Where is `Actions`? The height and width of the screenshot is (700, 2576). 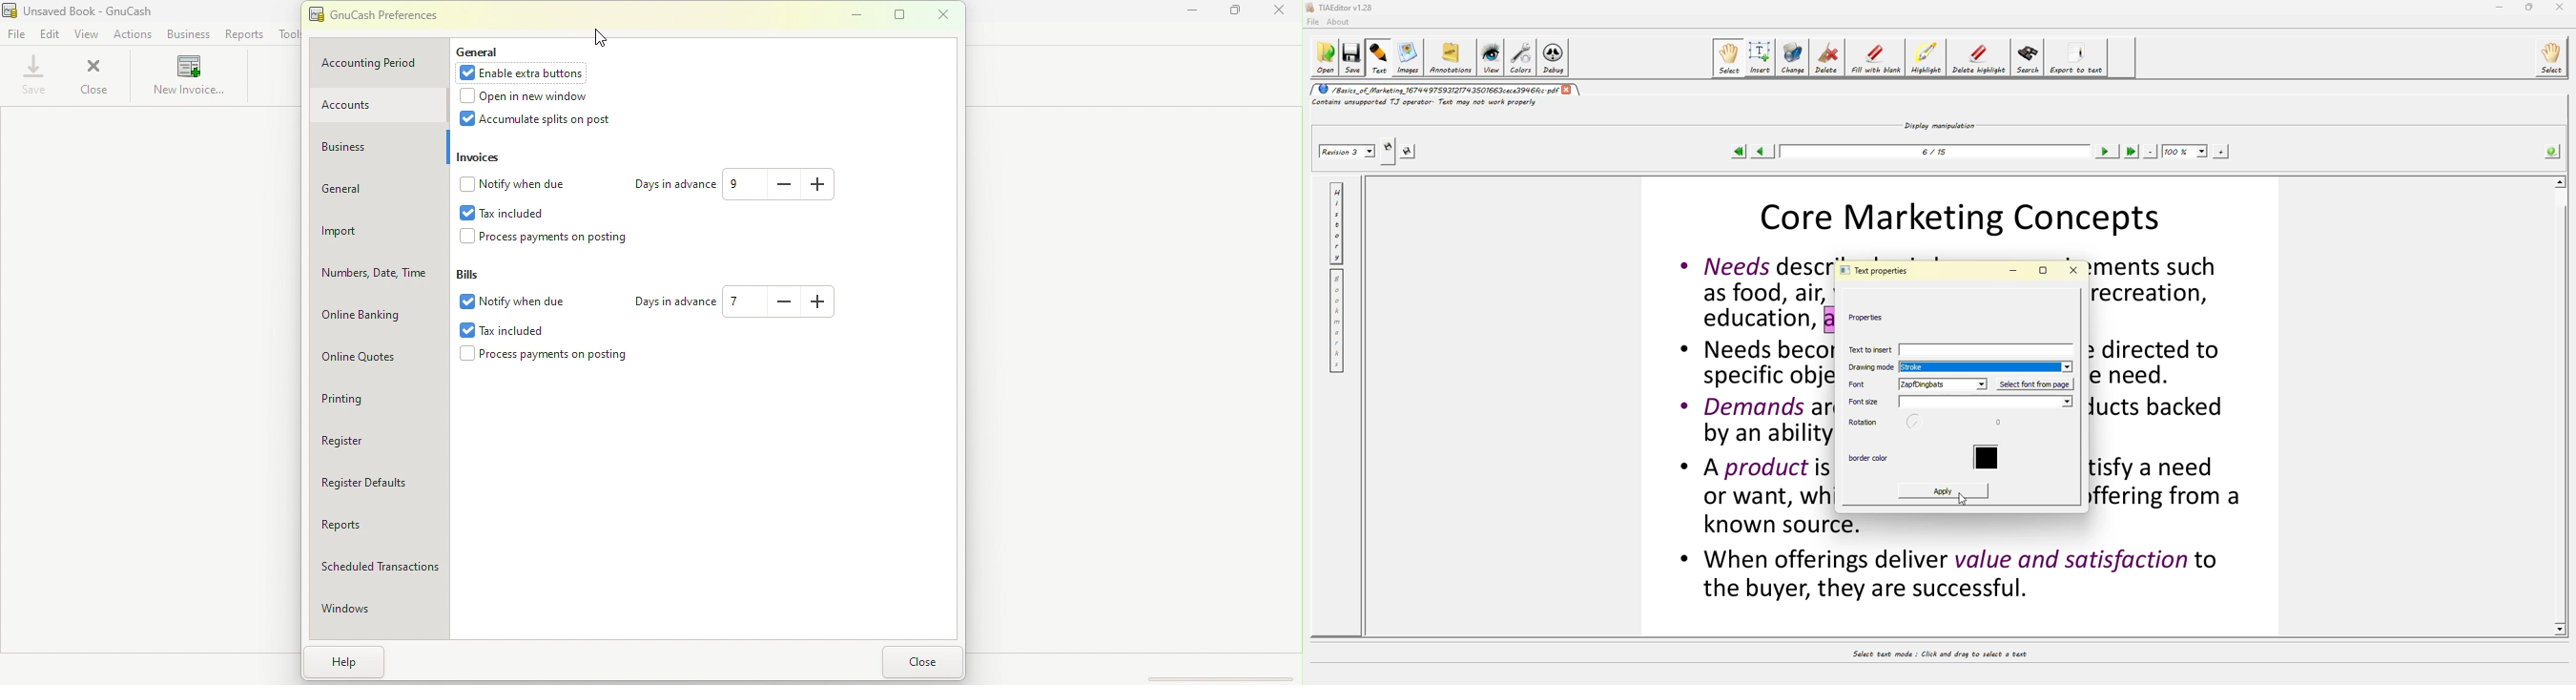
Actions is located at coordinates (131, 32).